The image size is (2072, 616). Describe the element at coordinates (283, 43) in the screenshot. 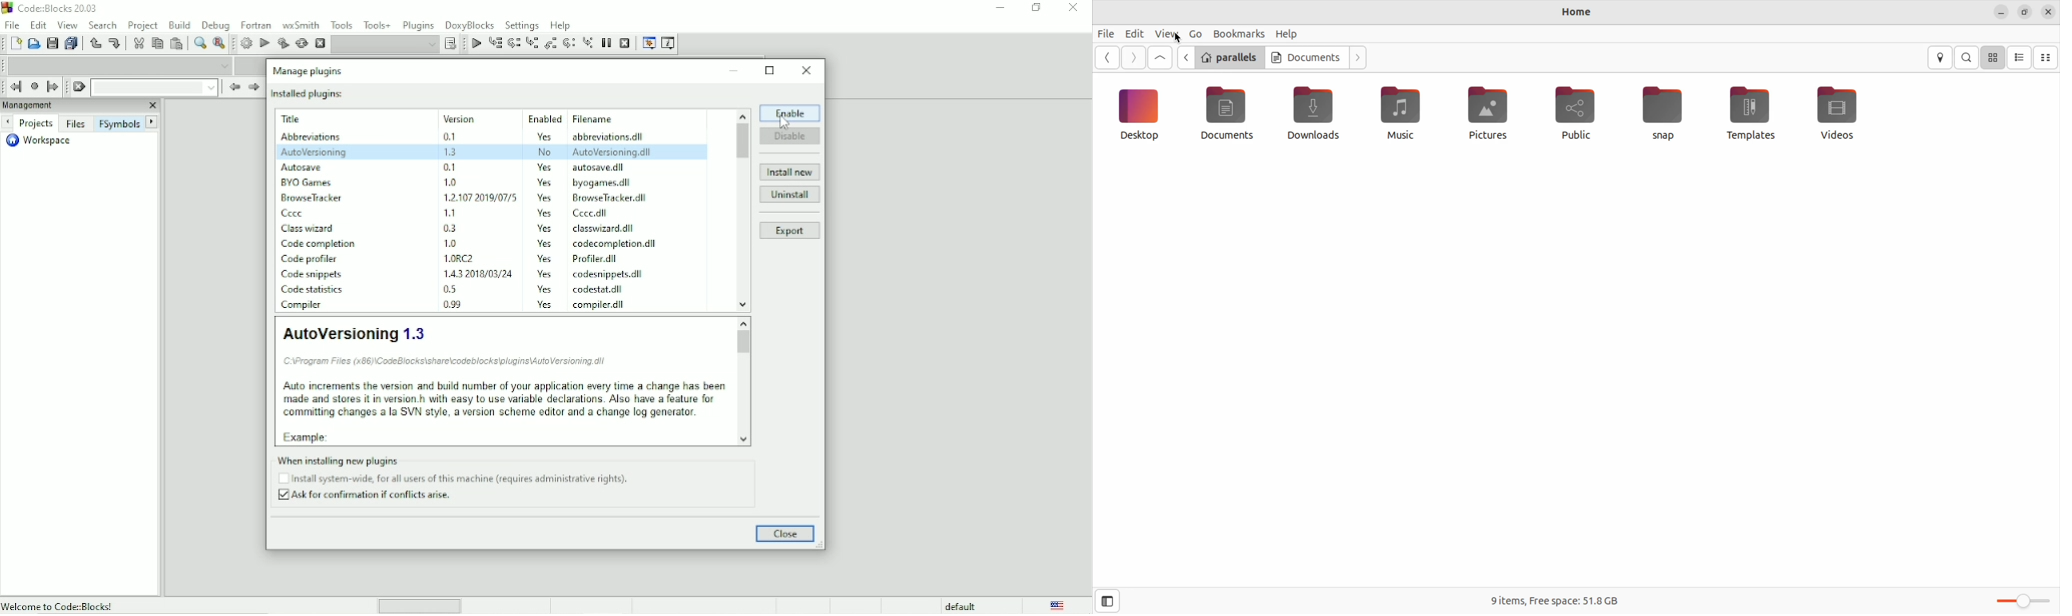

I see `Build and run` at that location.